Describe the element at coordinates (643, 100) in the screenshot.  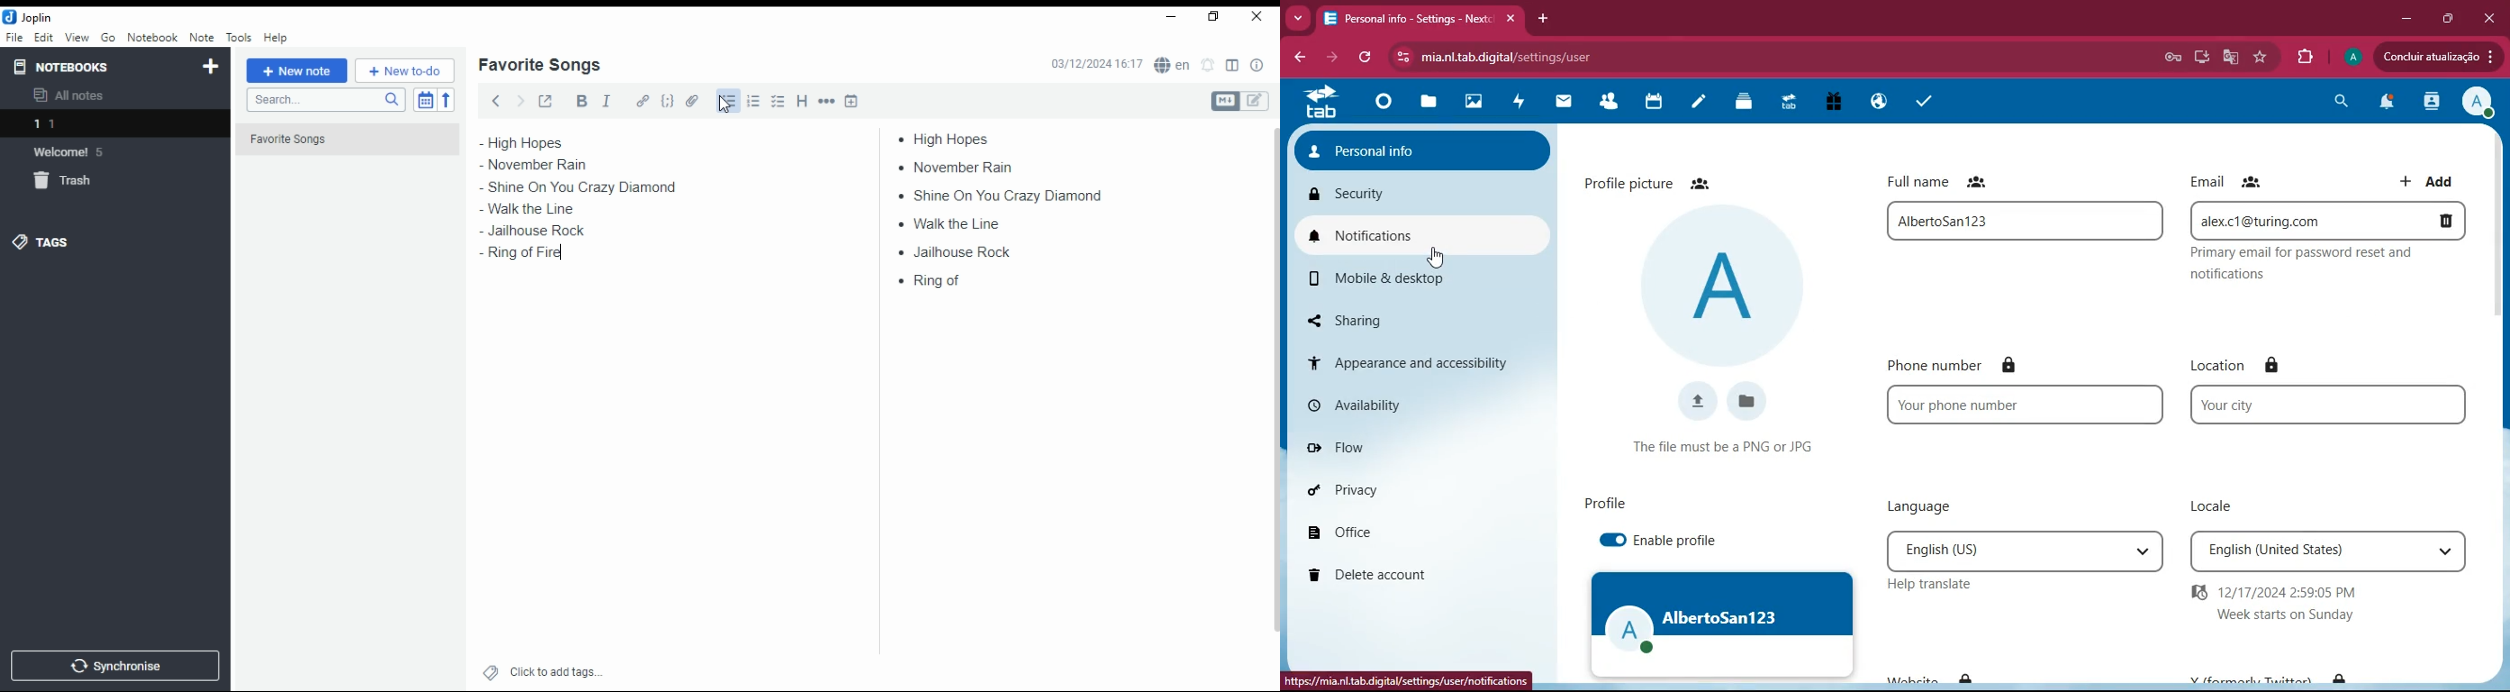
I see `hyperlink` at that location.